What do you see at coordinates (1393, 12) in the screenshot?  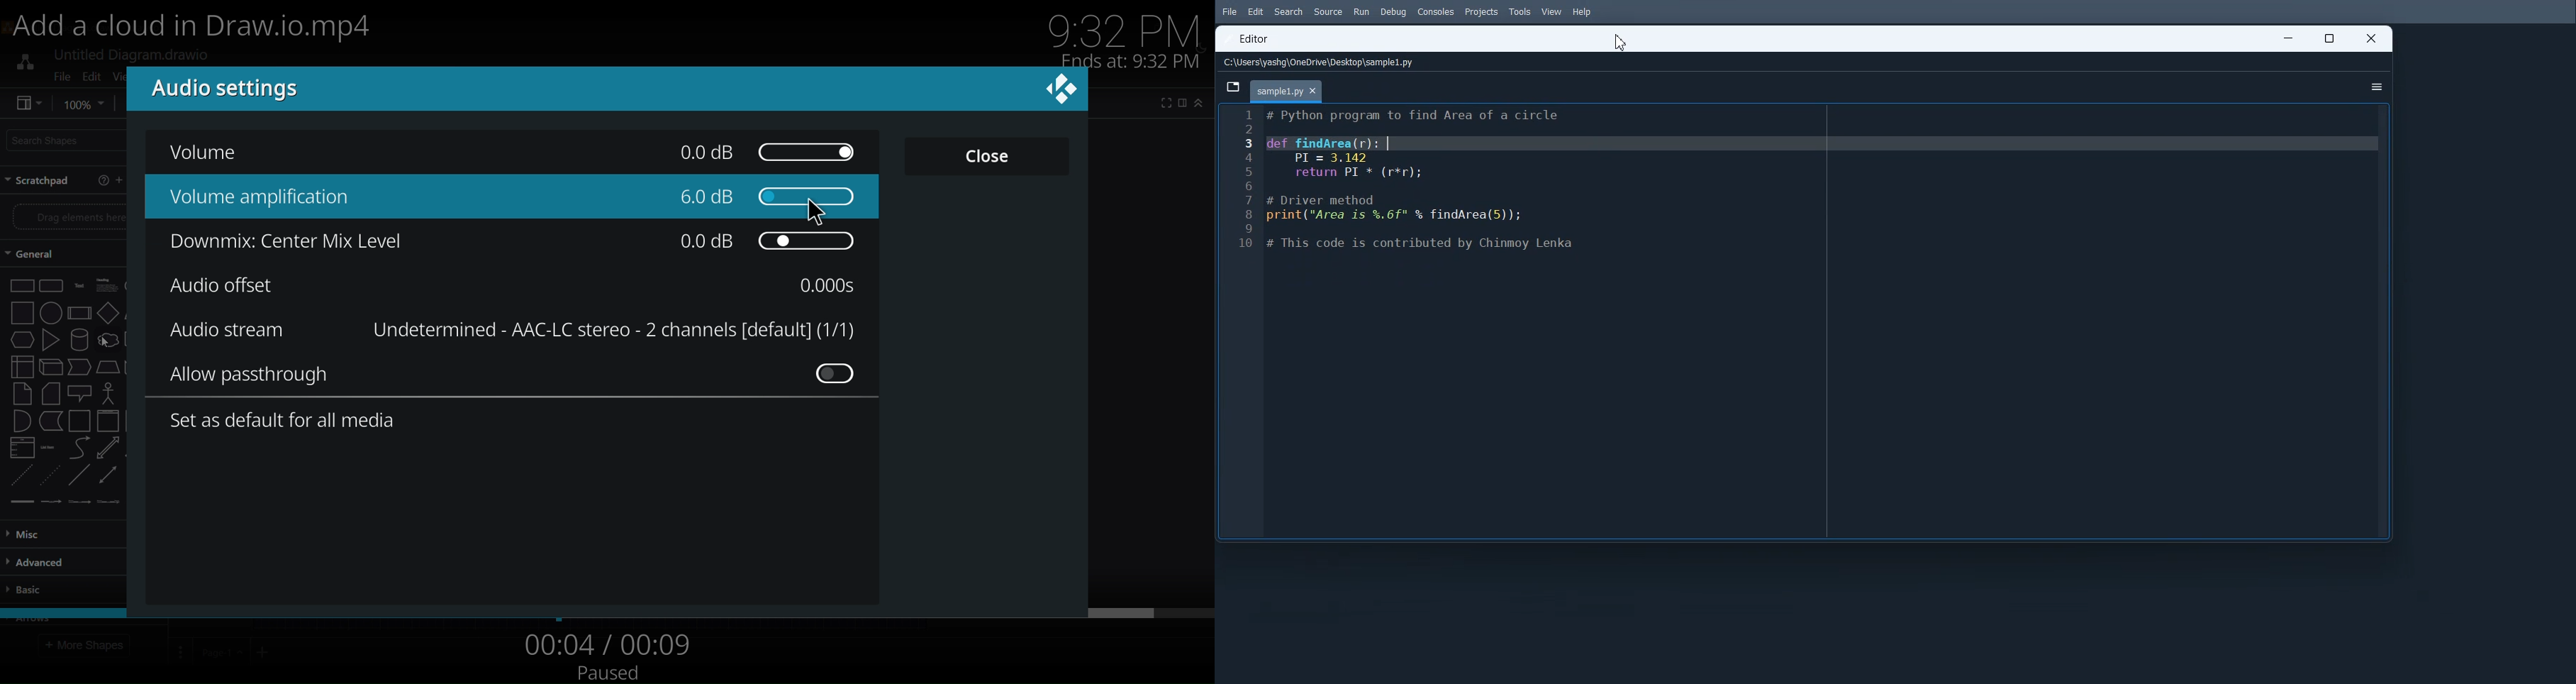 I see `Debug` at bounding box center [1393, 12].